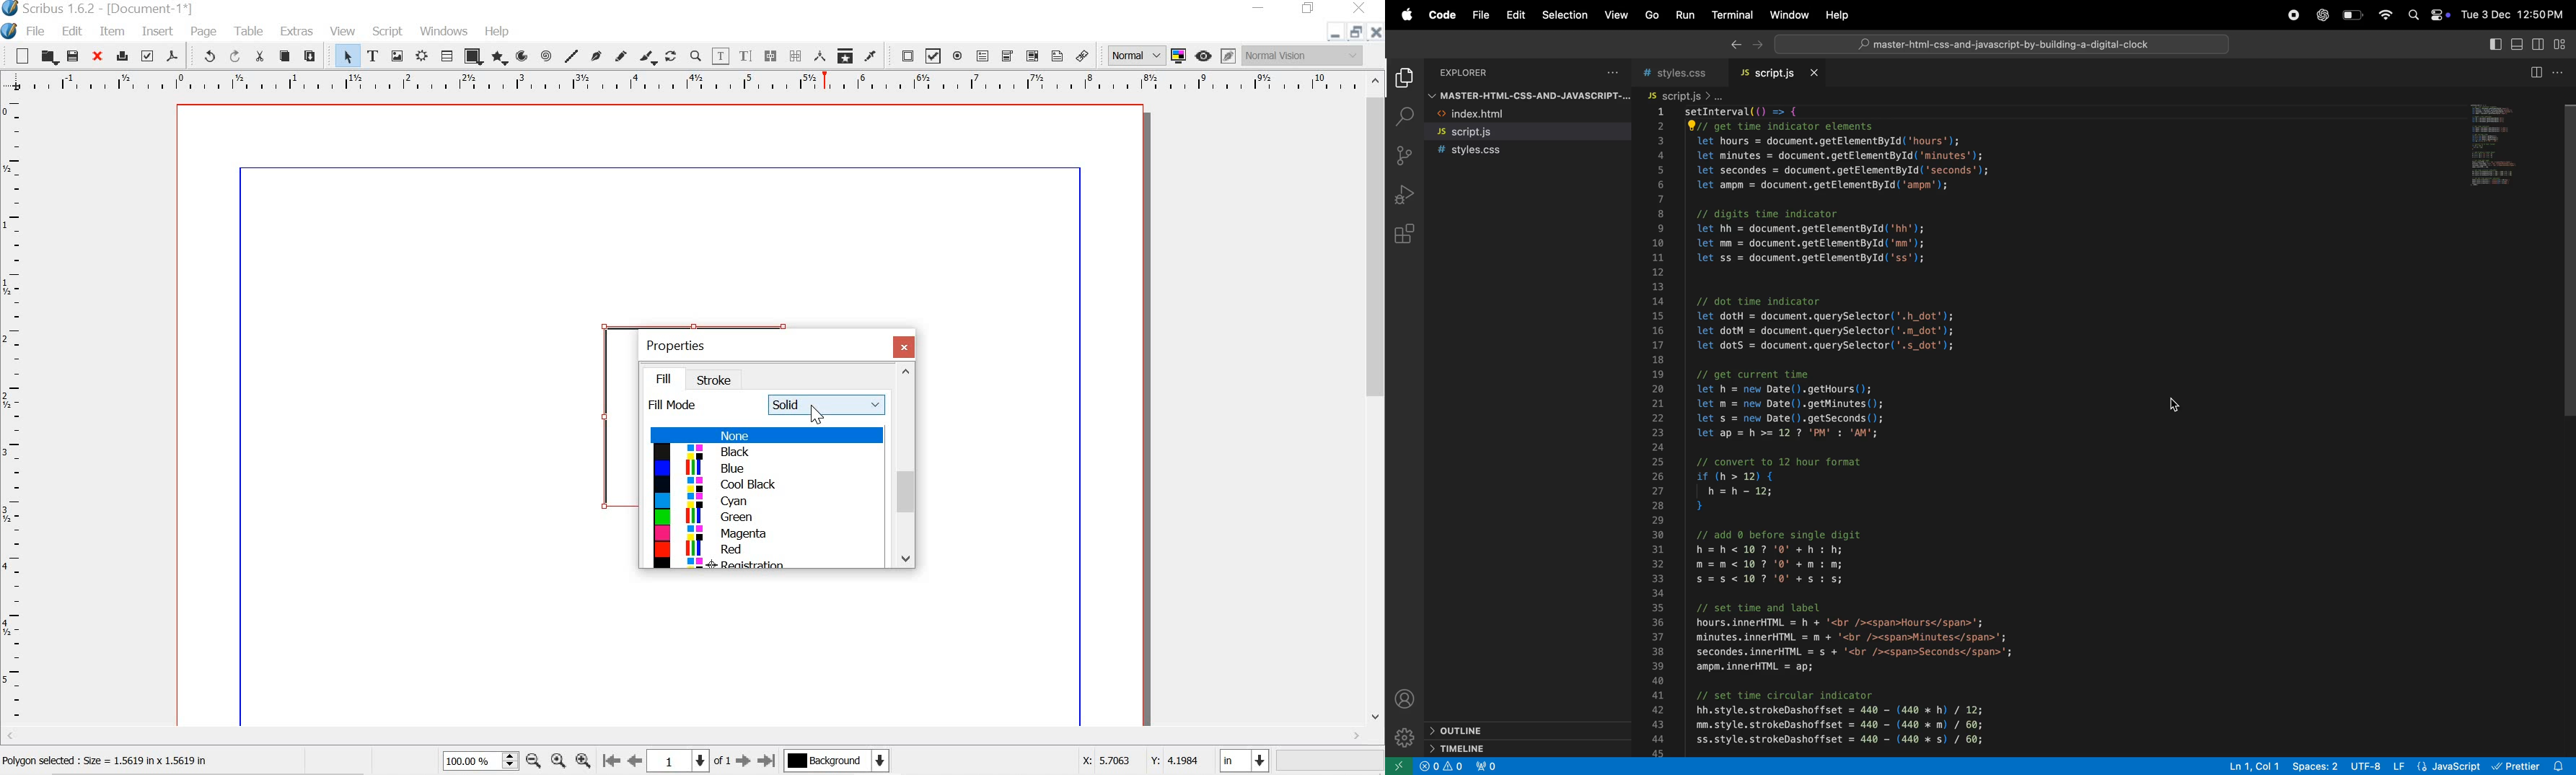 This screenshot has width=2576, height=784. Describe the element at coordinates (612, 763) in the screenshot. I see `go to first page` at that location.